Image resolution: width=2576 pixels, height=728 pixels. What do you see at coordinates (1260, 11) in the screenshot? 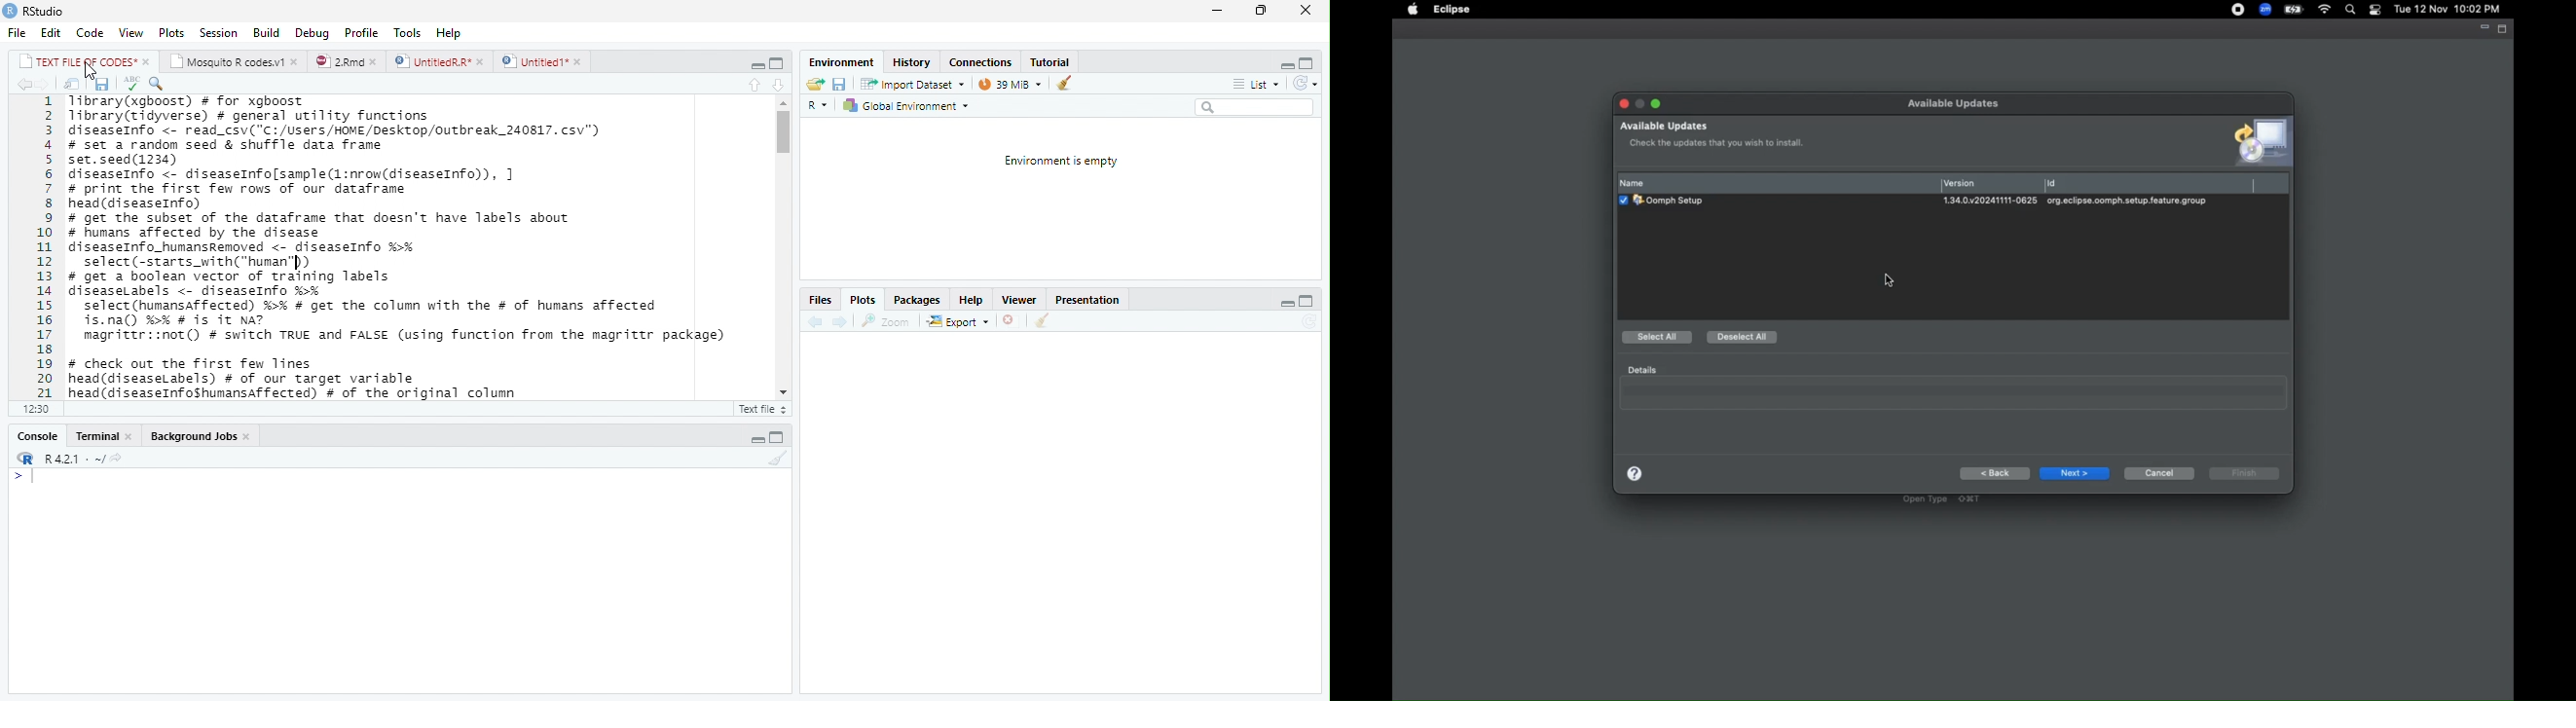
I see `Restore Down` at bounding box center [1260, 11].